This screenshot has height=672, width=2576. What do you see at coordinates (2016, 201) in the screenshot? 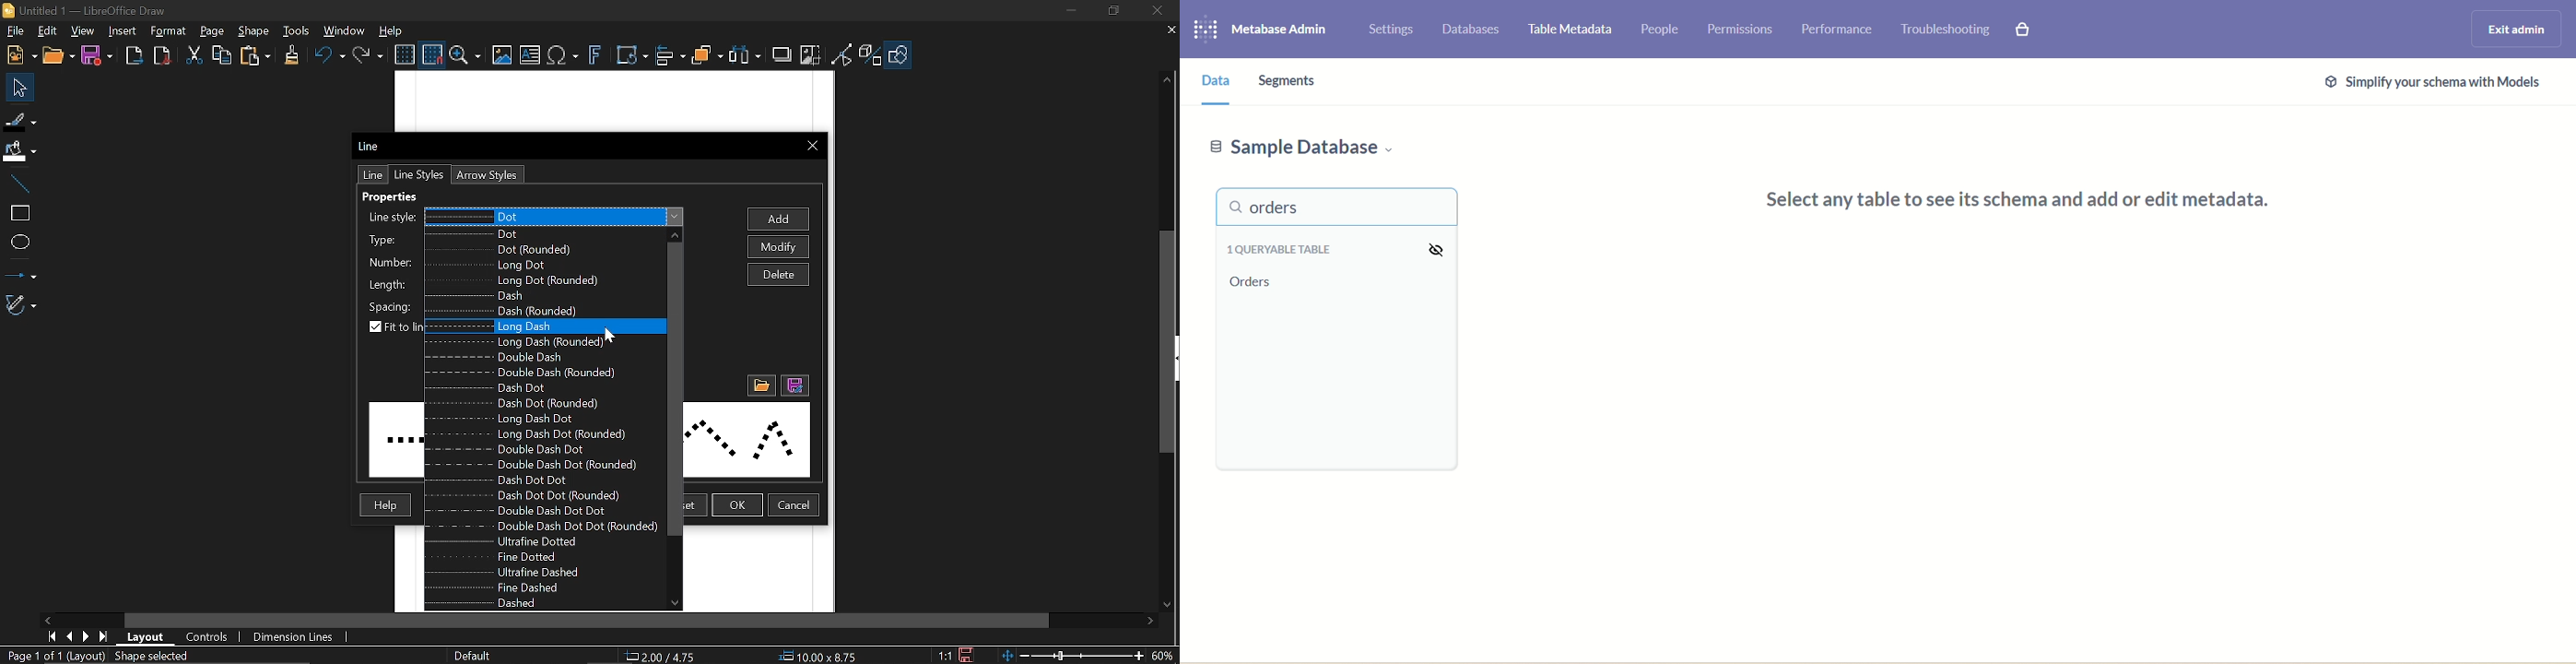
I see `Select any table to see its schema and add or edit metadata.` at bounding box center [2016, 201].